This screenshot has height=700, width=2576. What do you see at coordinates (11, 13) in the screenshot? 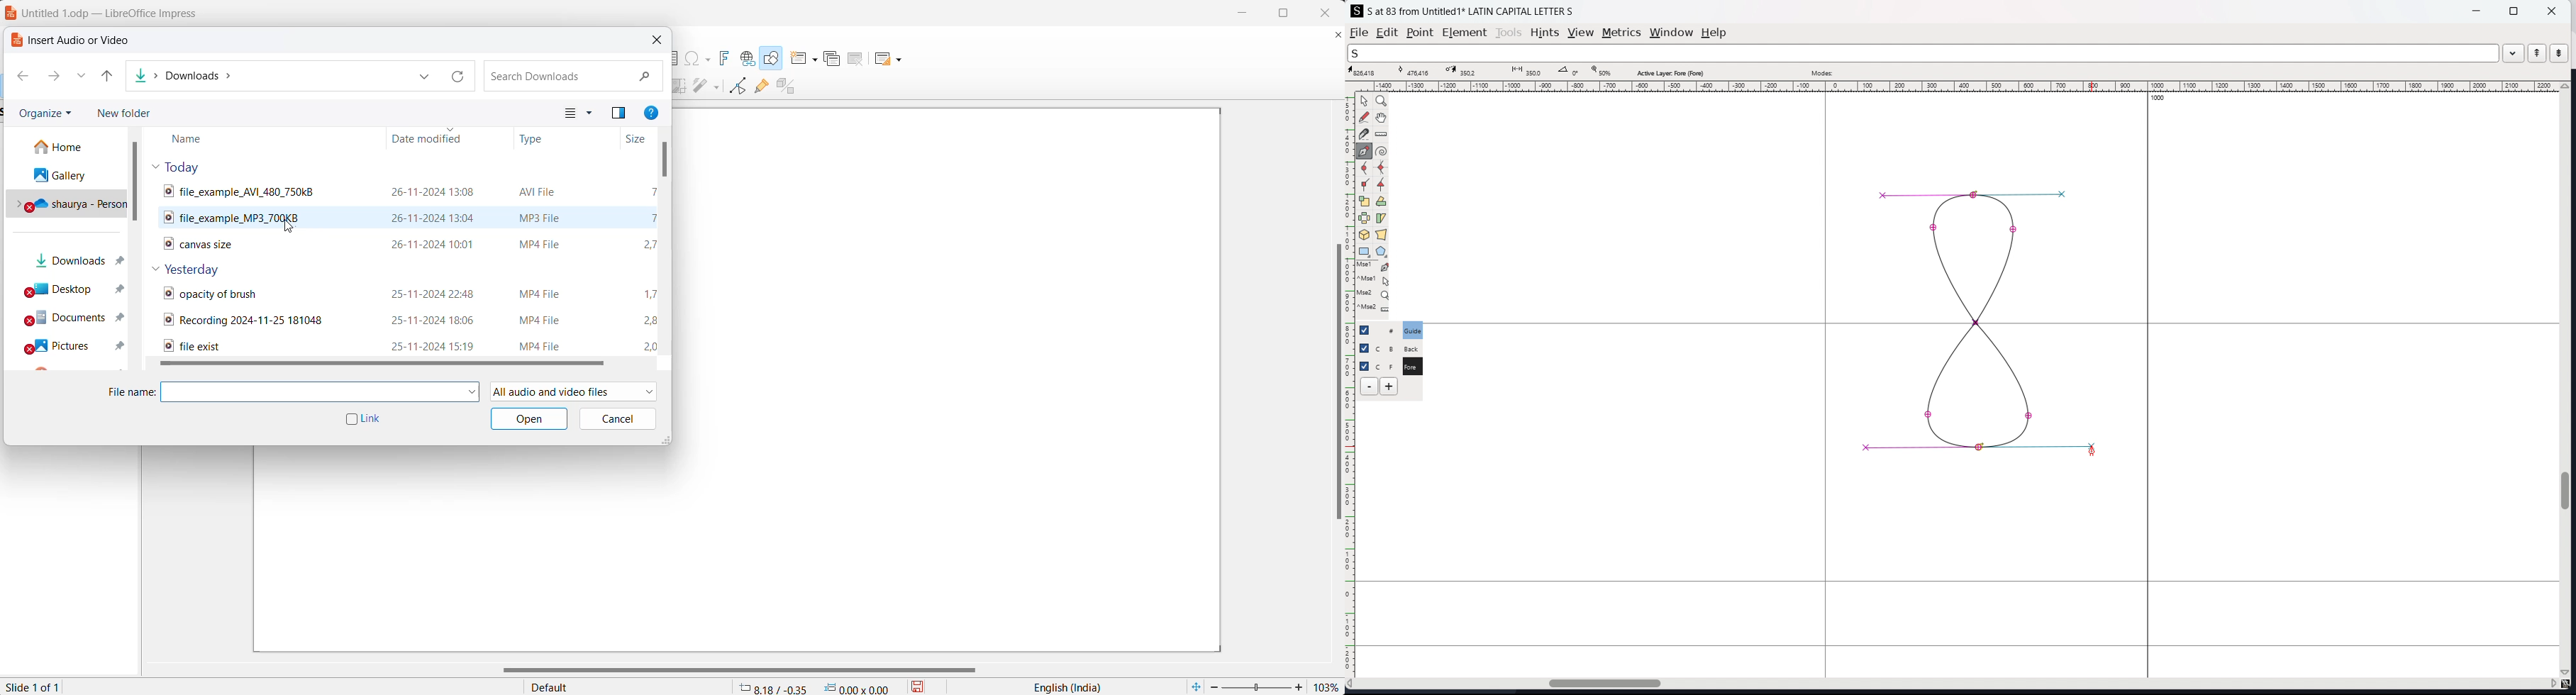
I see `logo` at bounding box center [11, 13].